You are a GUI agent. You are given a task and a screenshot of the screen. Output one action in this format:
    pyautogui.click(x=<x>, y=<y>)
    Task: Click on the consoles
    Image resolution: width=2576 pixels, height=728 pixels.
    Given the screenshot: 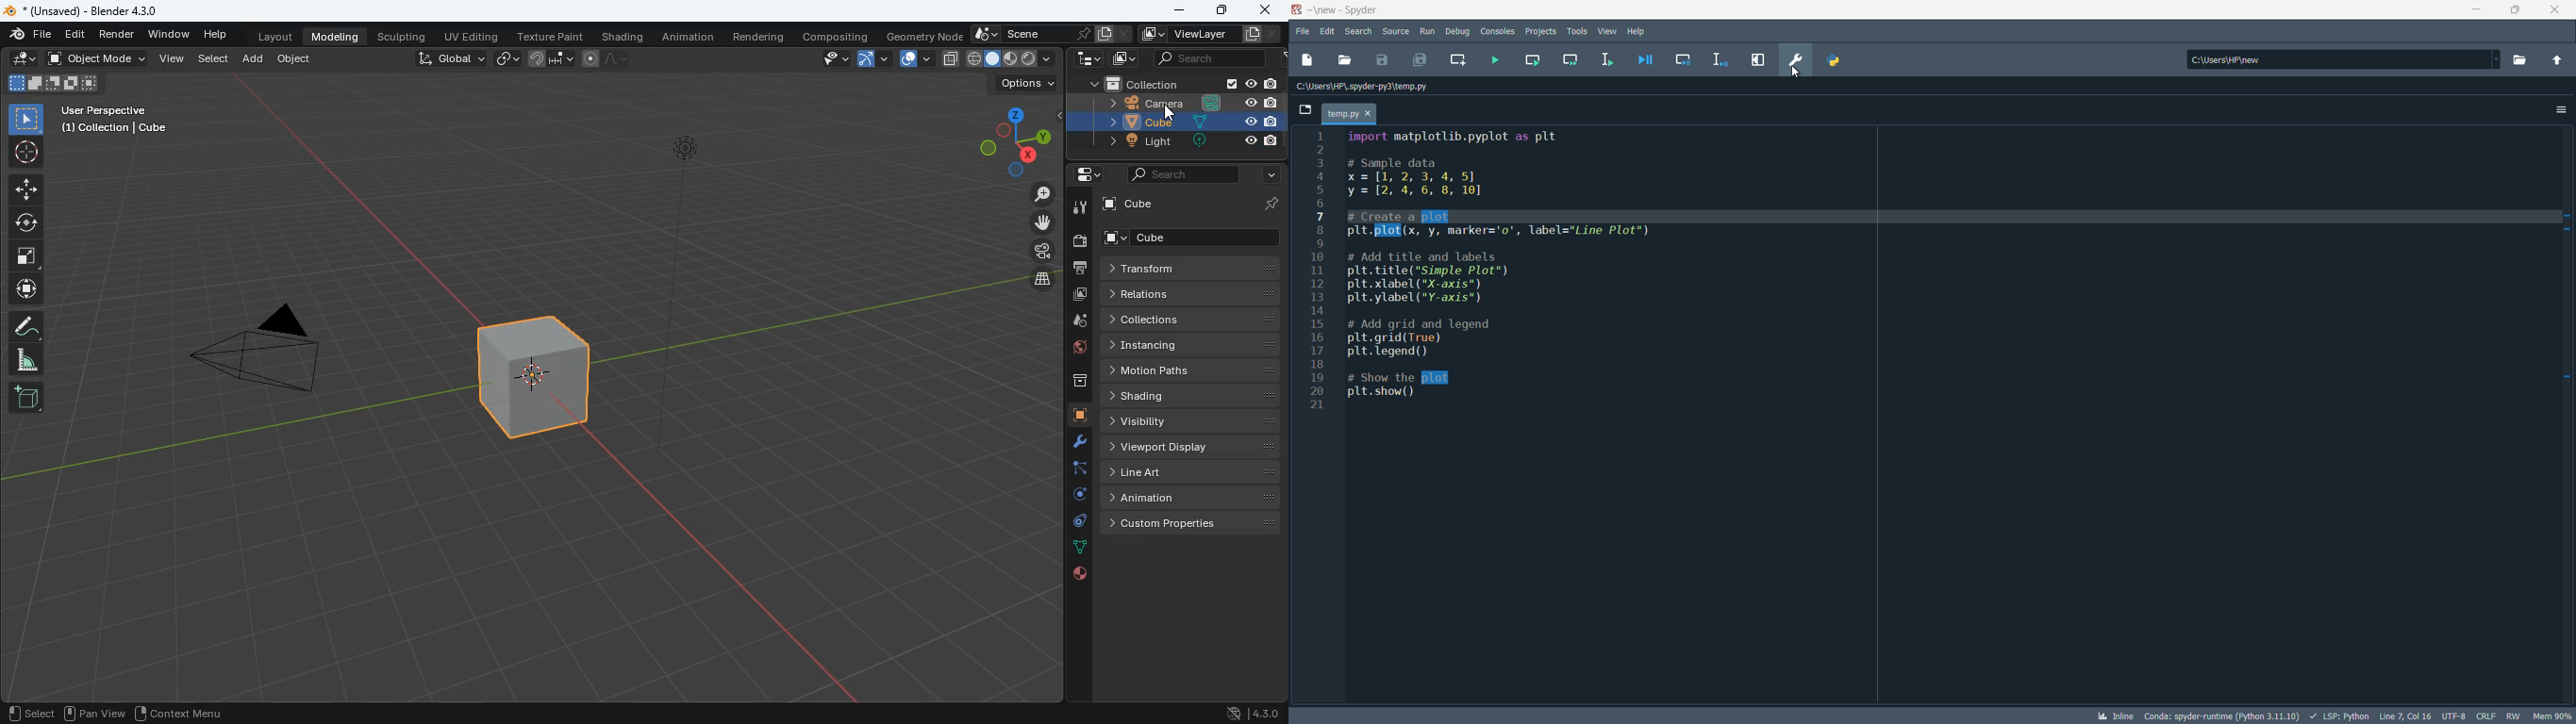 What is the action you would take?
    pyautogui.click(x=1498, y=32)
    